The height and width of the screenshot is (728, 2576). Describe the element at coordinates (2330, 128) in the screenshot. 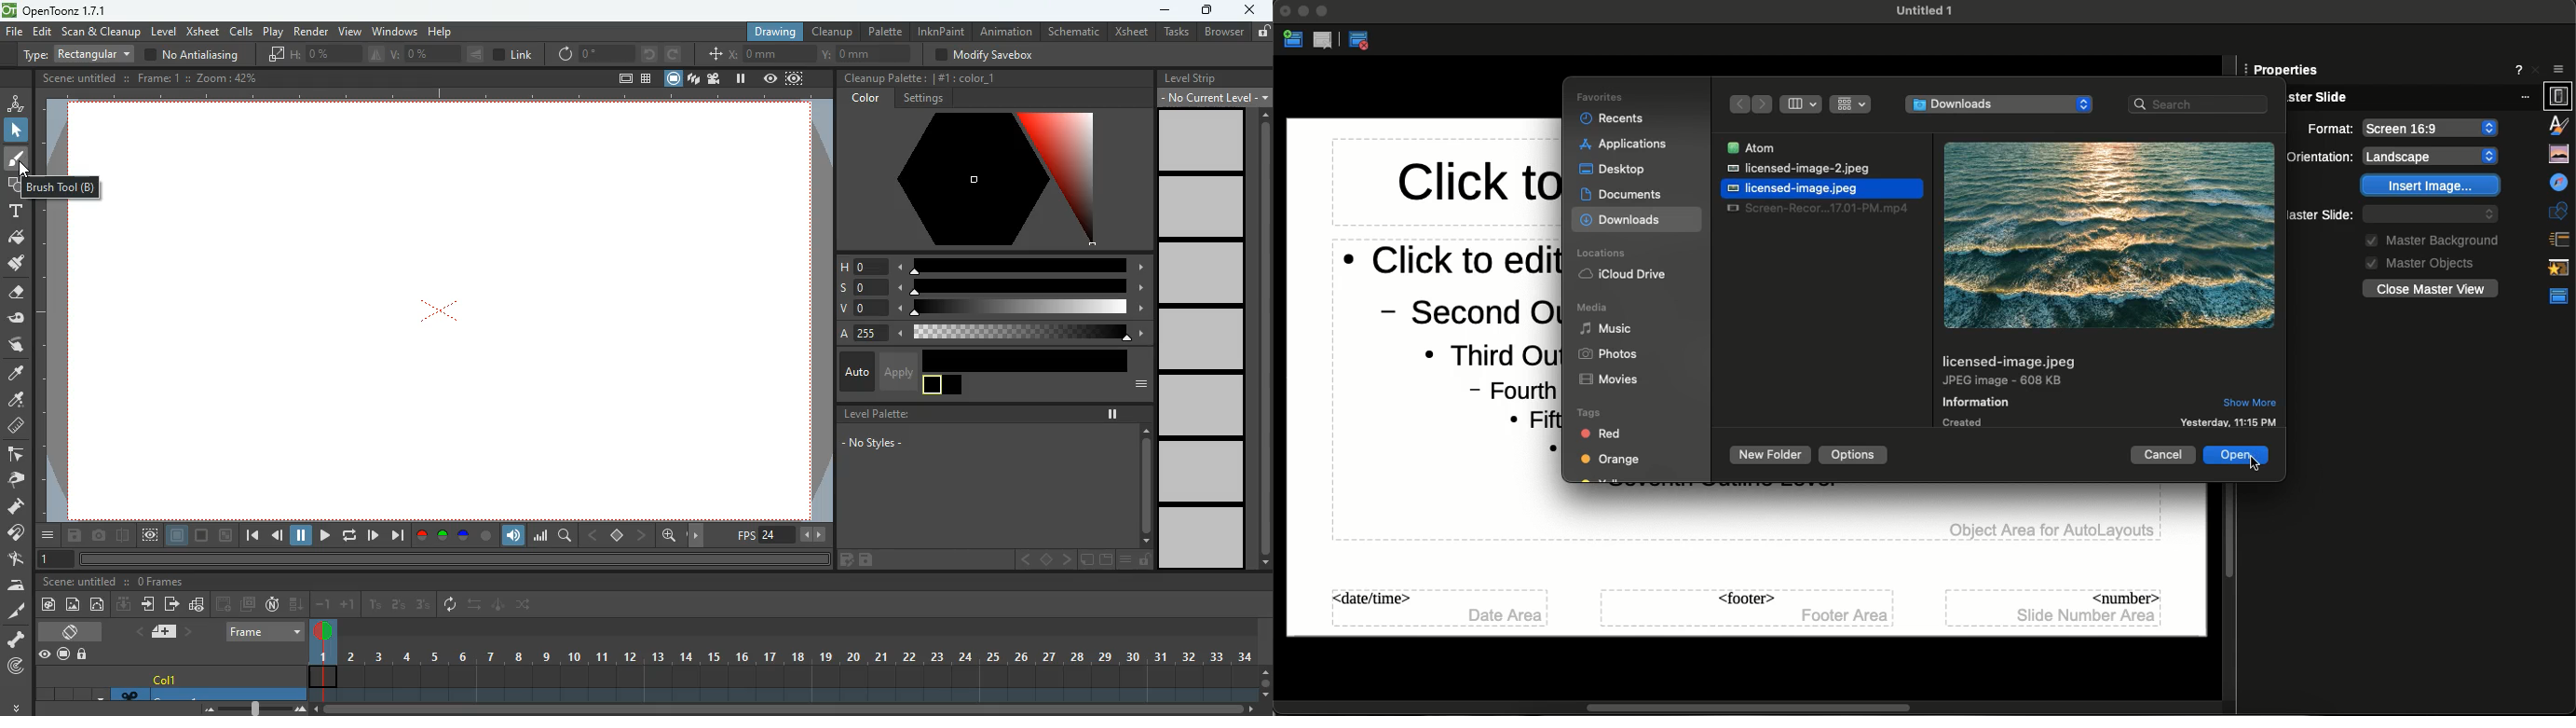

I see `Orientation` at that location.